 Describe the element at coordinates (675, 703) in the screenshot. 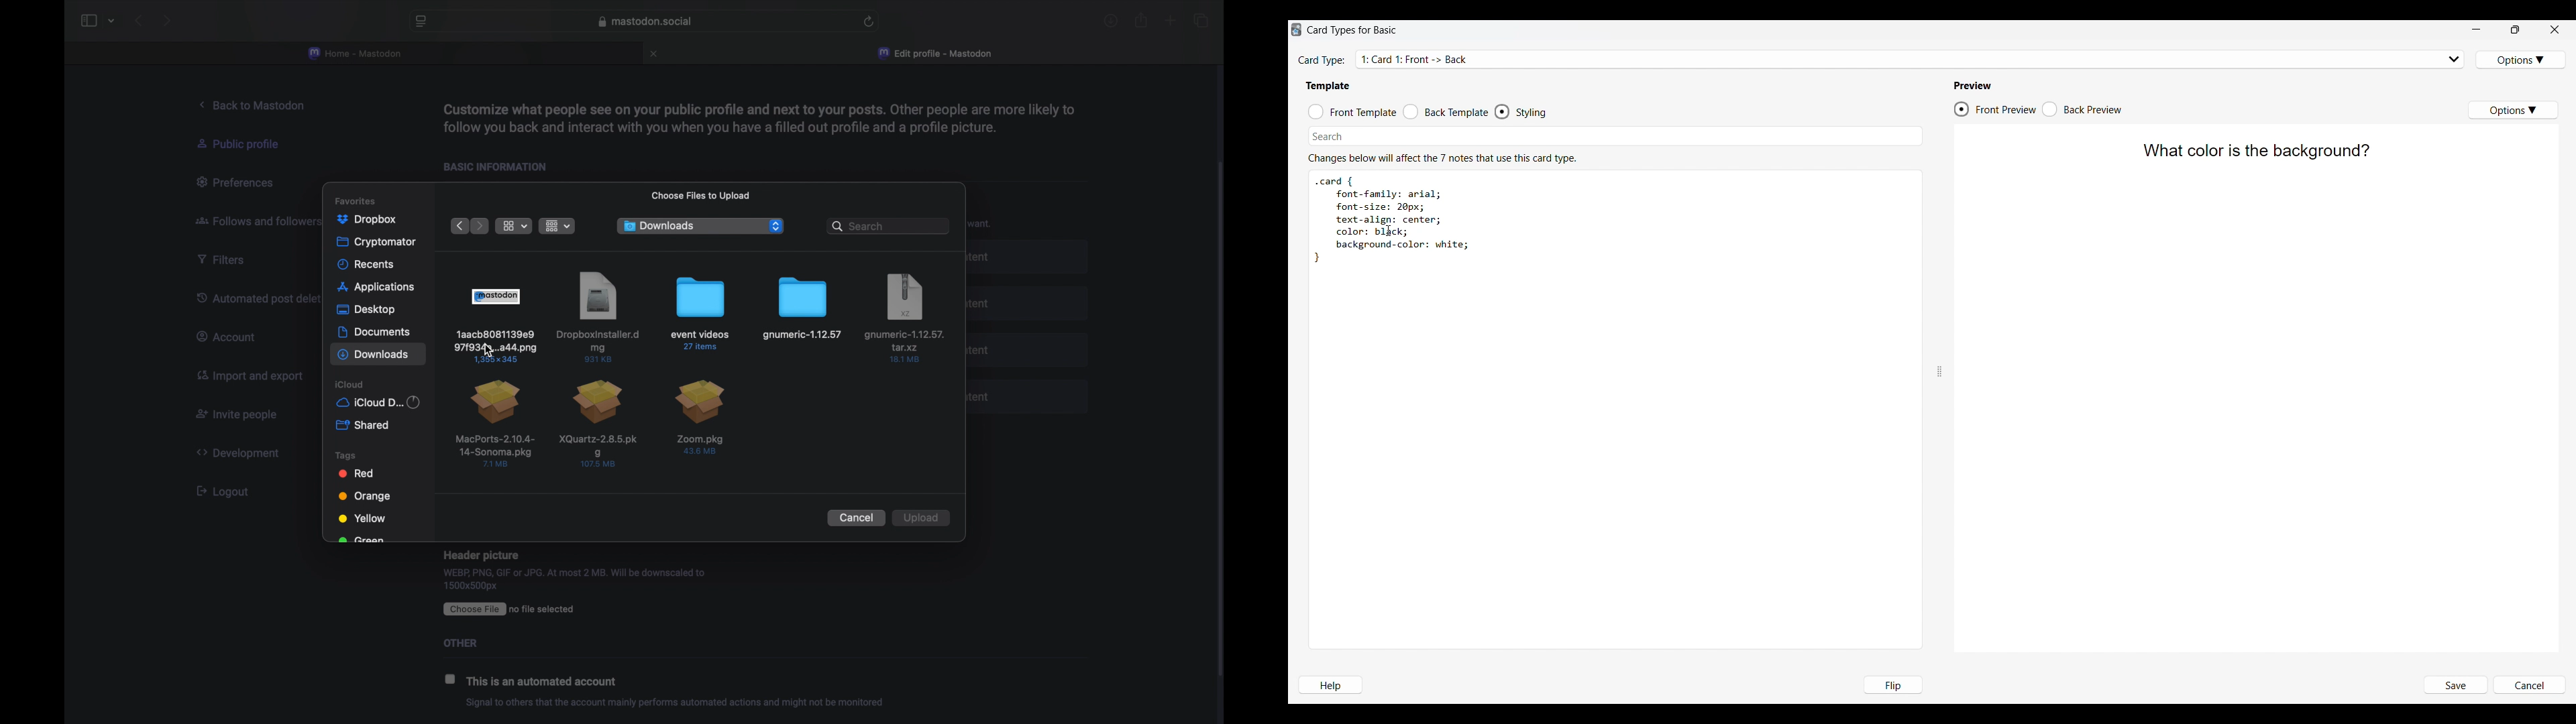

I see `info` at that location.